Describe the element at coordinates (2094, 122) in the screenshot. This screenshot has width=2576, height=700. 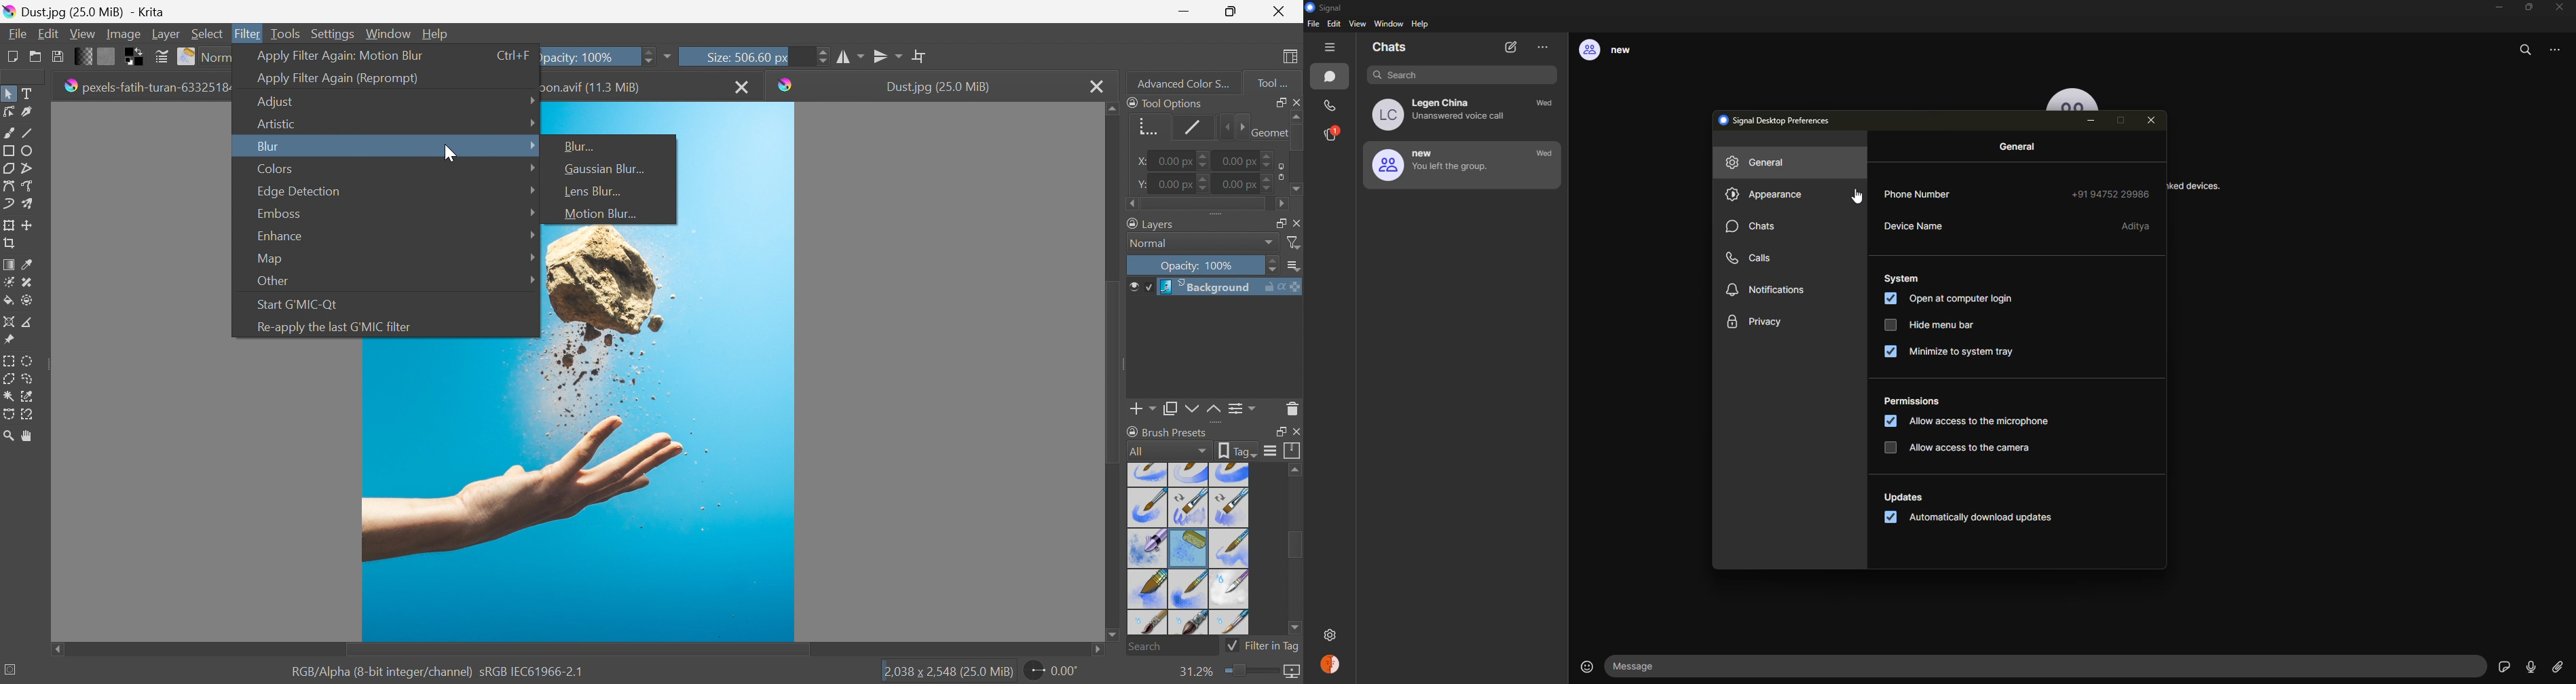
I see `minimize` at that location.